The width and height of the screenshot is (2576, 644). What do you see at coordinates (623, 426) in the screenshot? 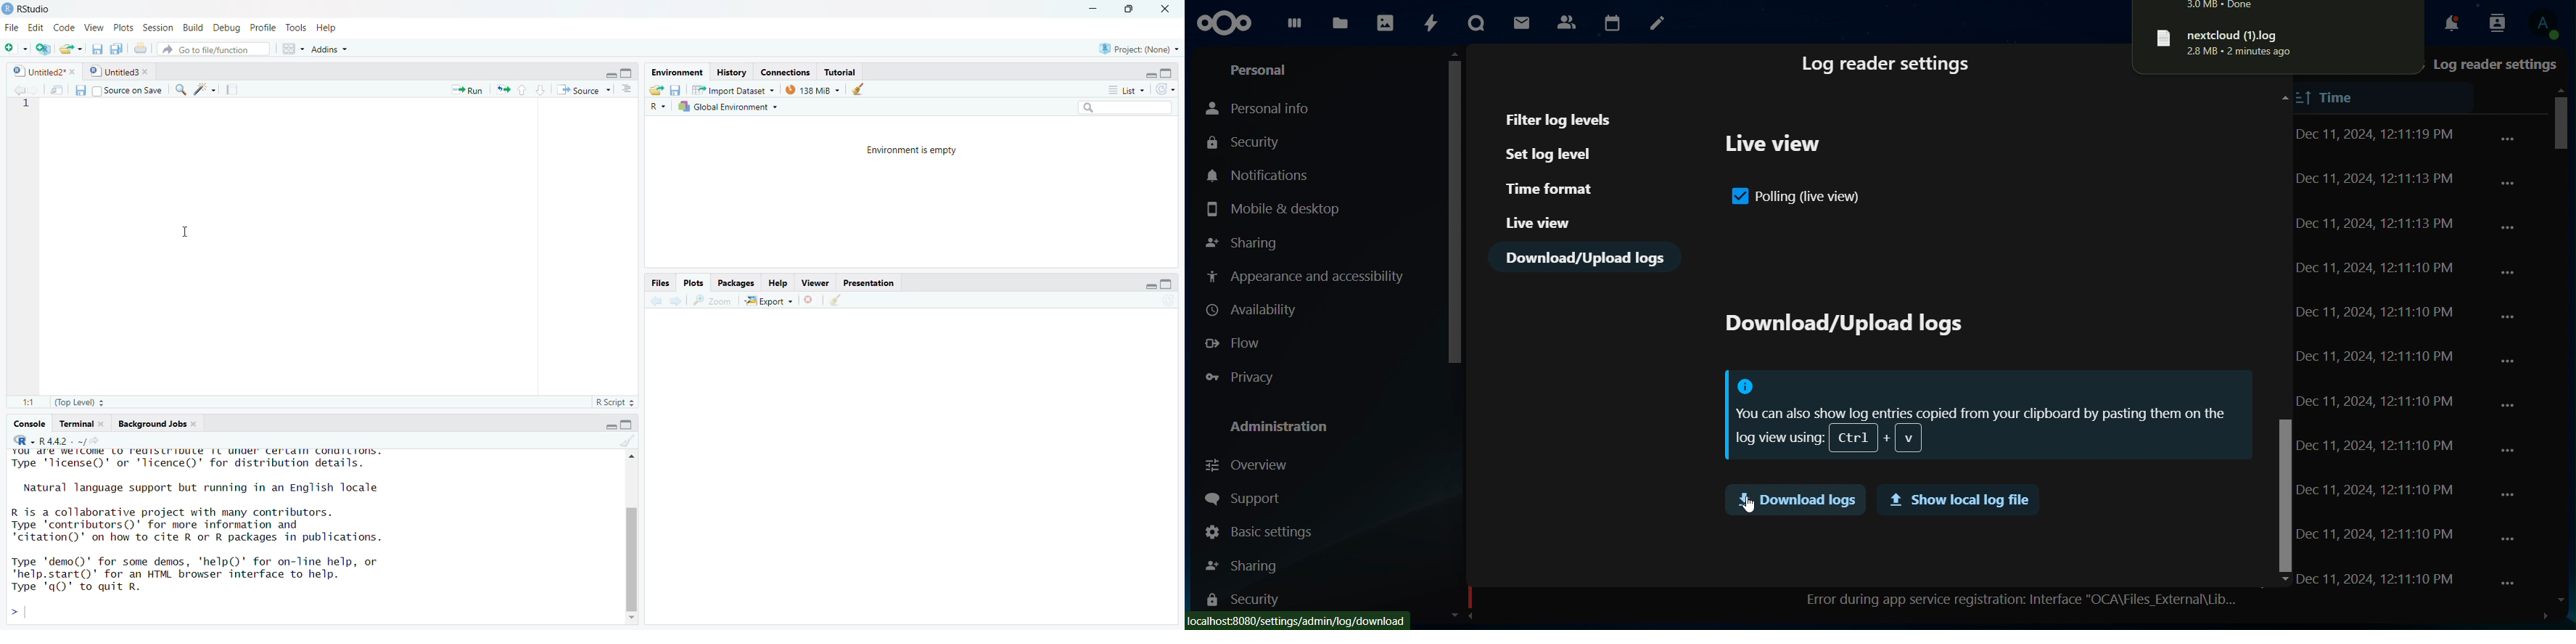
I see `maximize/minimise` at bounding box center [623, 426].